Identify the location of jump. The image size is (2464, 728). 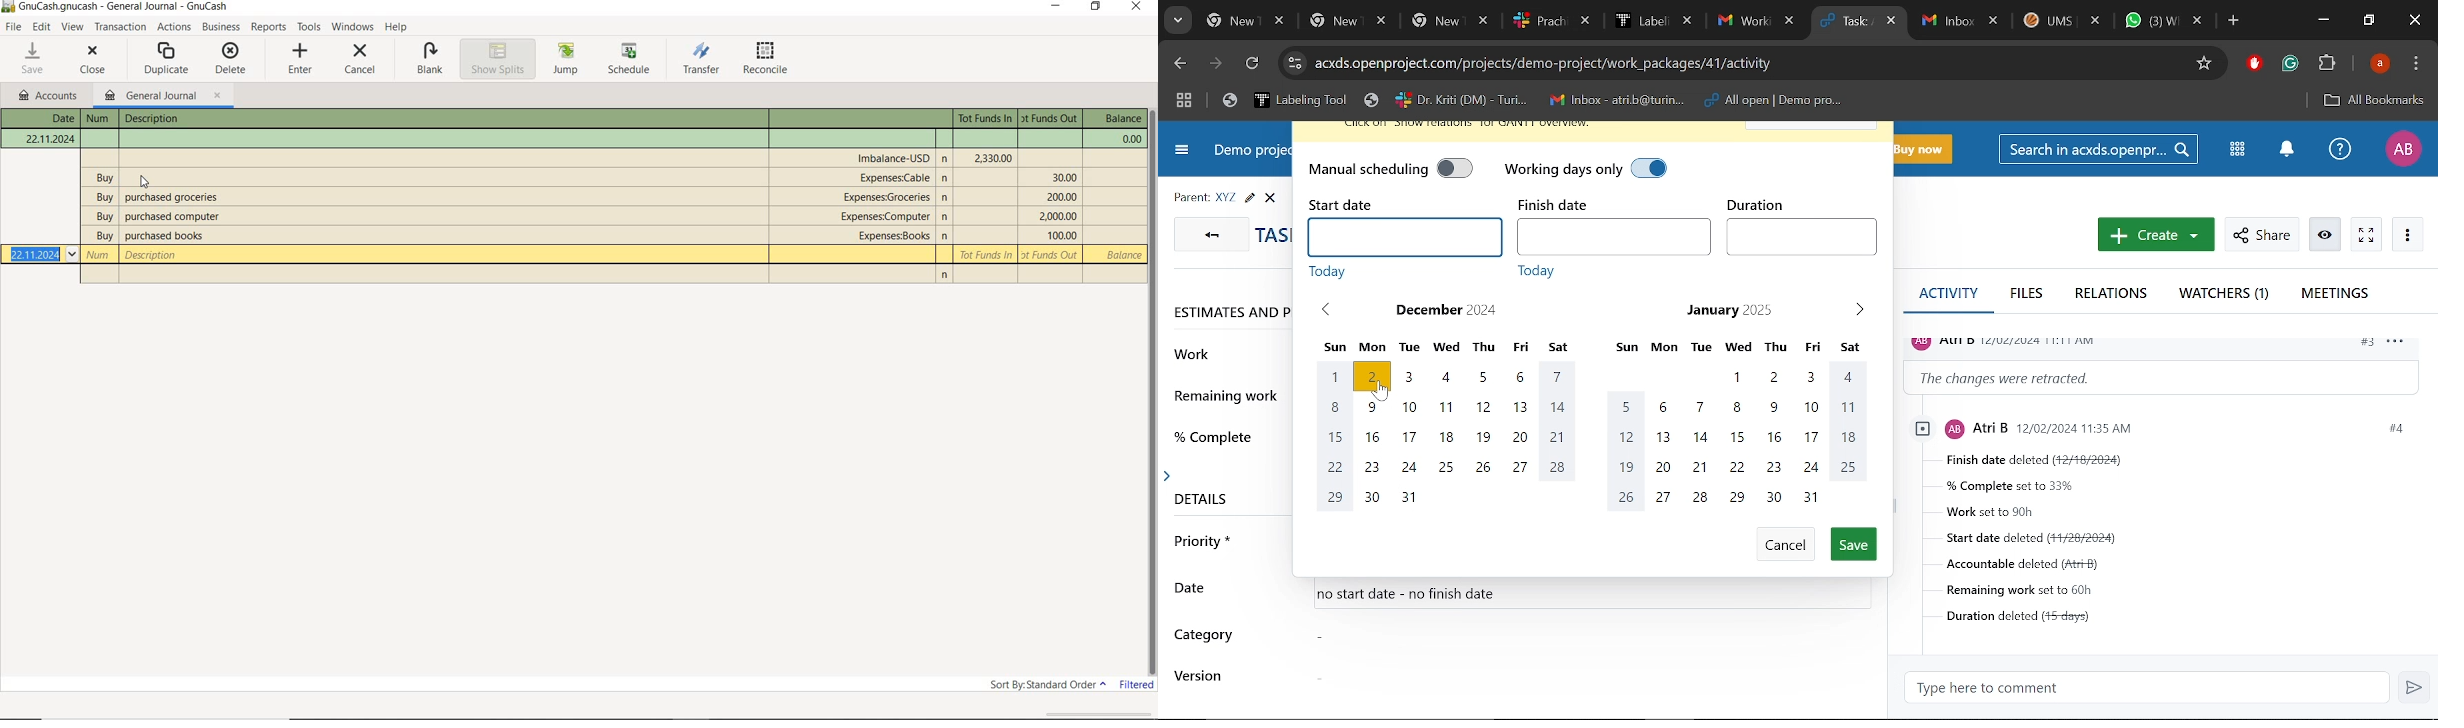
(567, 60).